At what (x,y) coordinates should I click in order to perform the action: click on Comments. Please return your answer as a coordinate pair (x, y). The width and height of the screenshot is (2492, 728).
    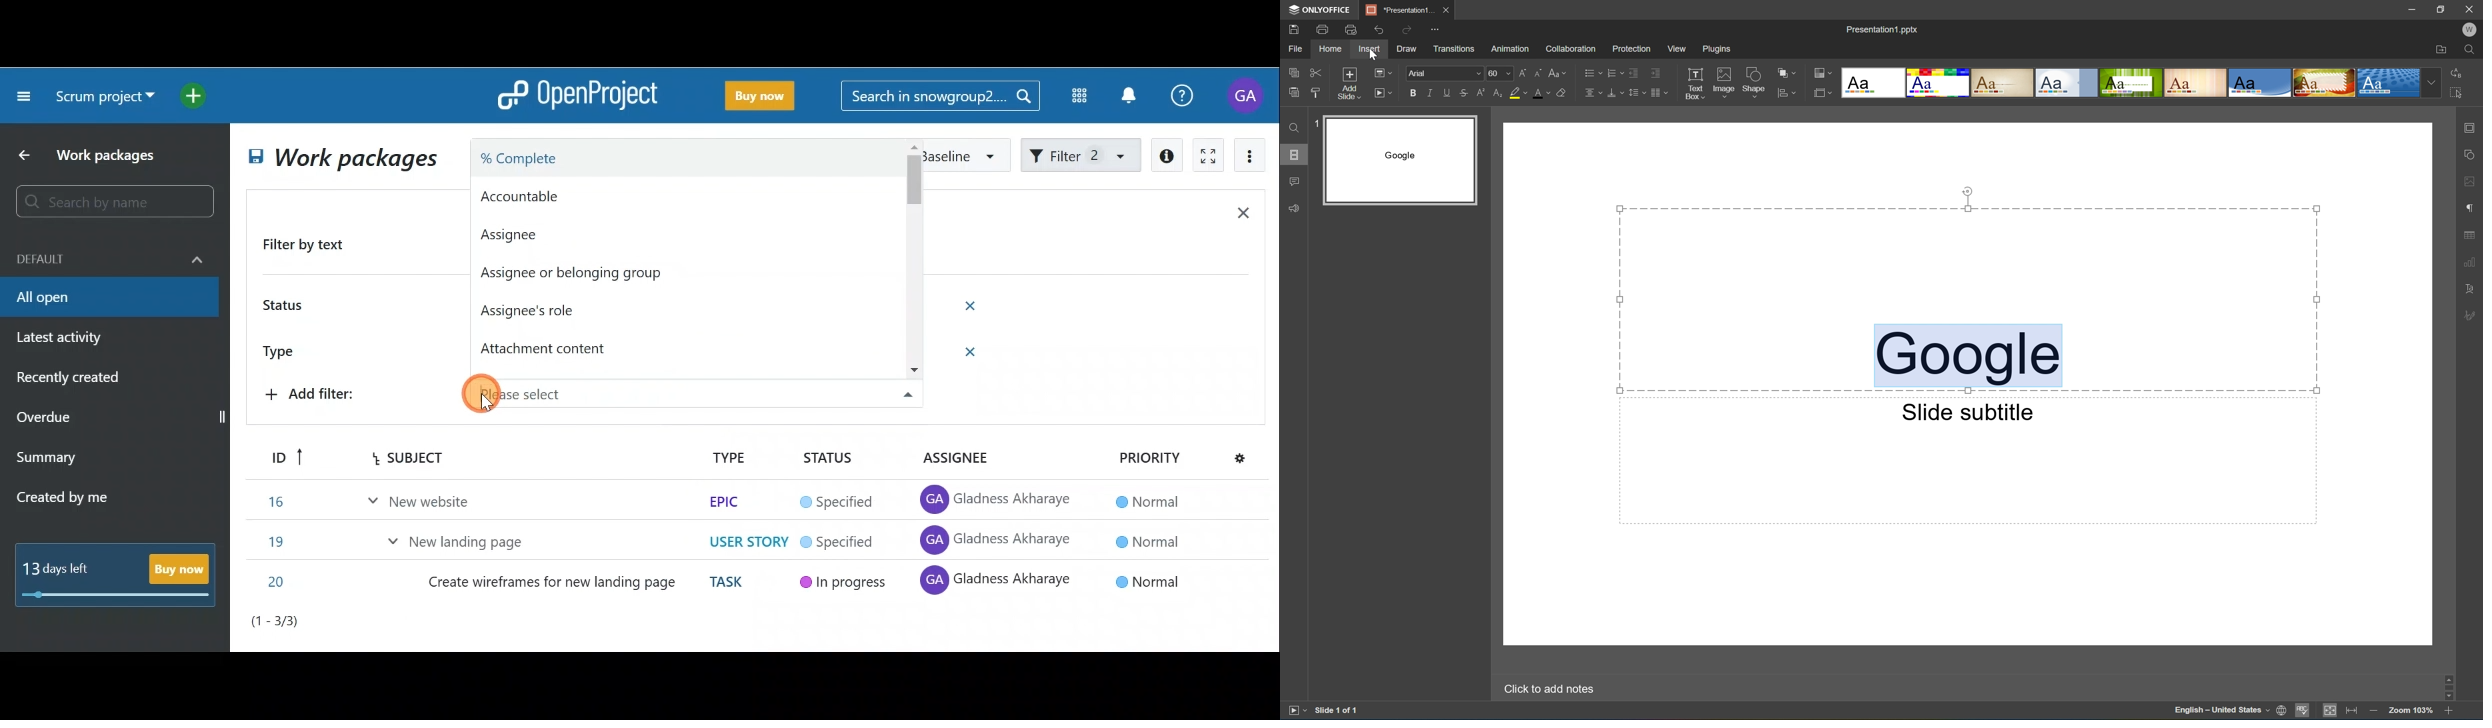
    Looking at the image, I should click on (1294, 183).